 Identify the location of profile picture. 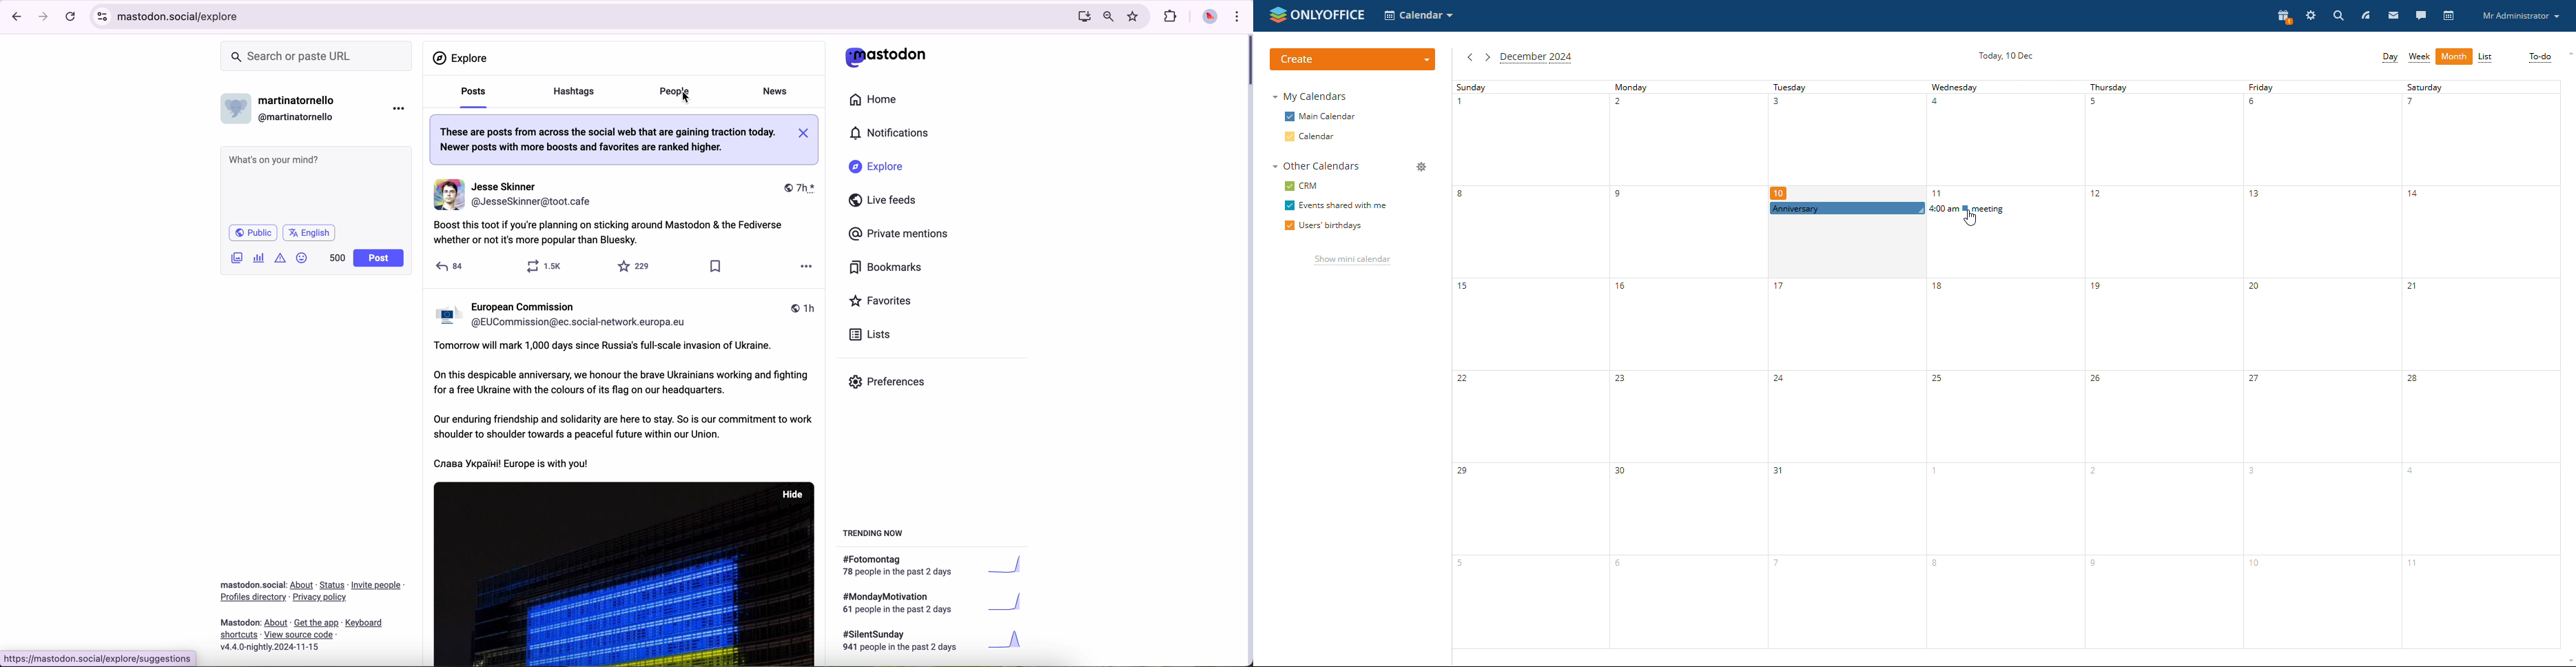
(1207, 18).